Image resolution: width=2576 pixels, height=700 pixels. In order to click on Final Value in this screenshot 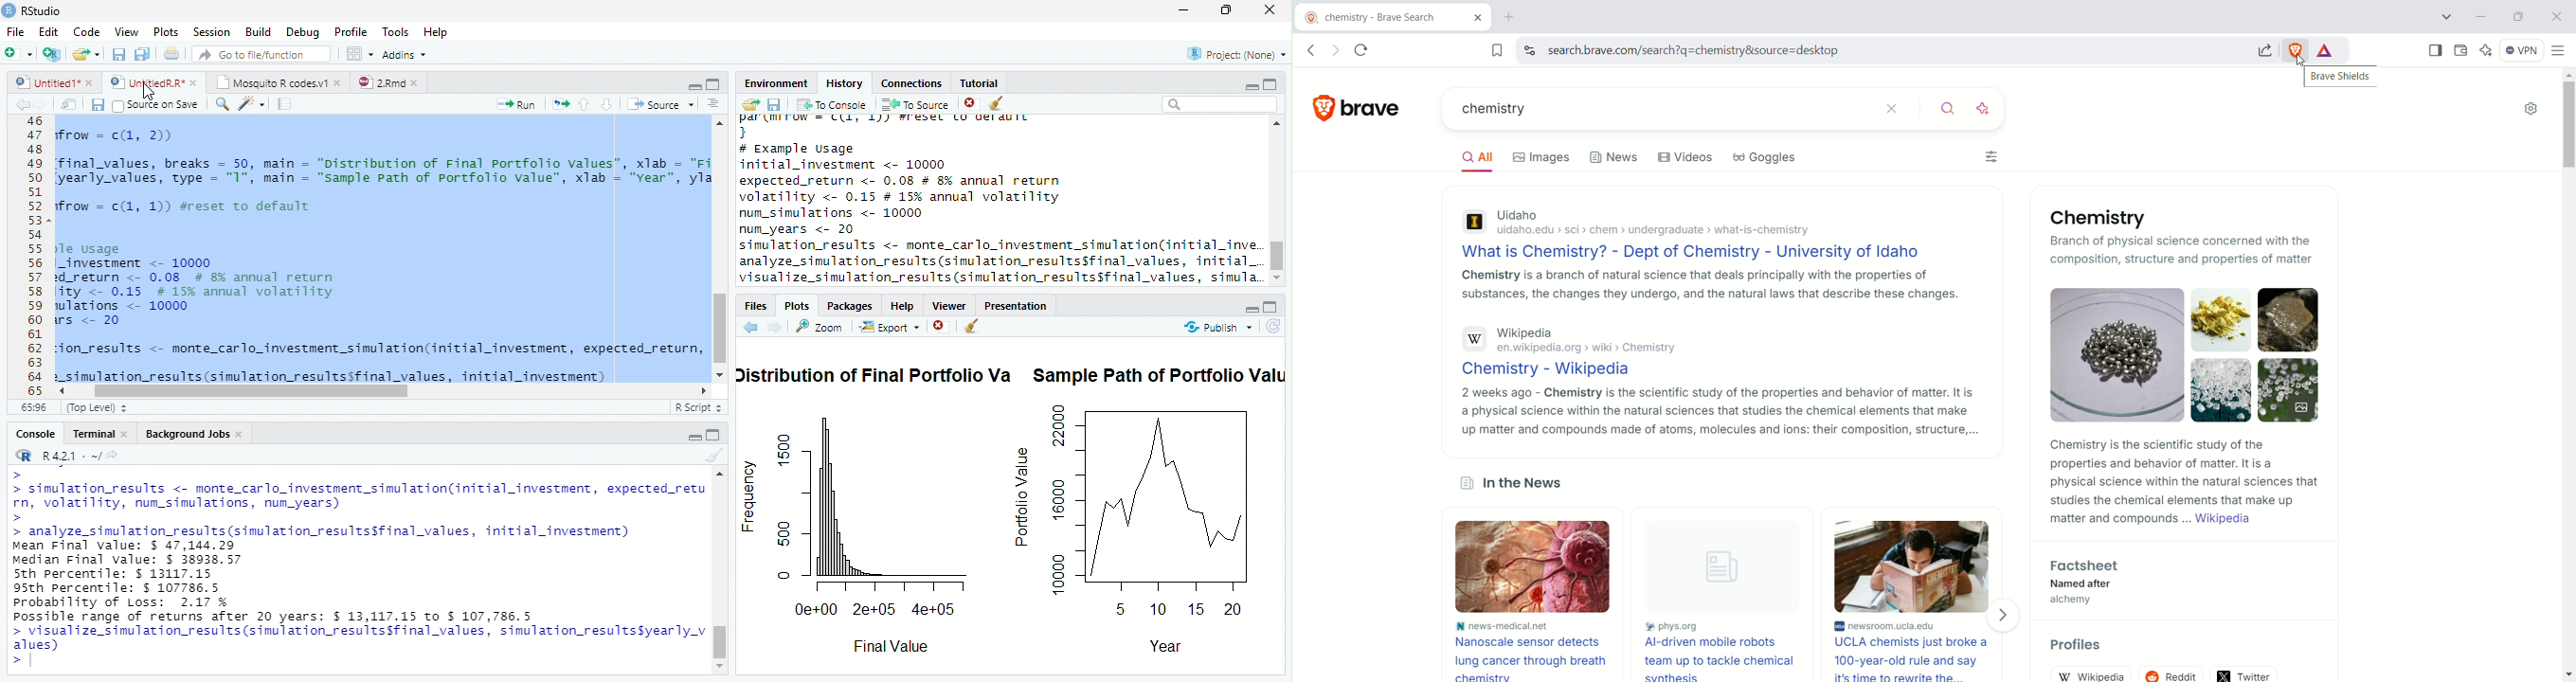, I will do `click(891, 646)`.